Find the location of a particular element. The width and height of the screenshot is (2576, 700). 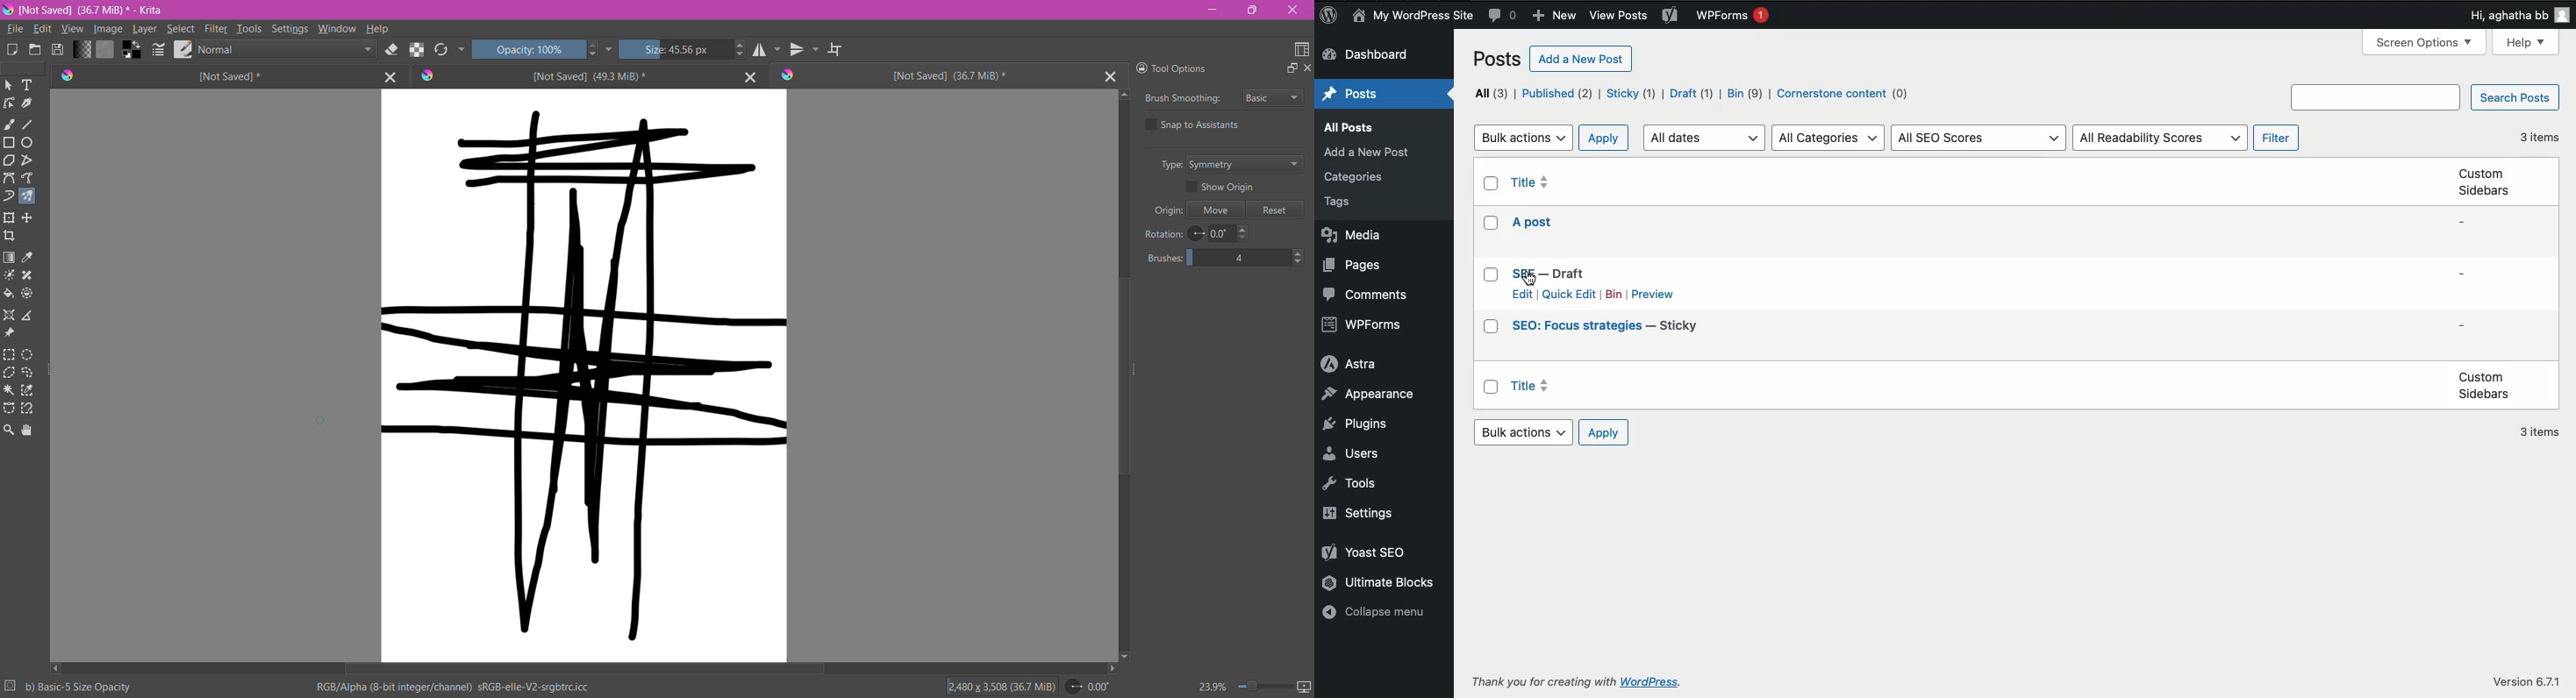

Checkbox is located at coordinates (1486, 274).